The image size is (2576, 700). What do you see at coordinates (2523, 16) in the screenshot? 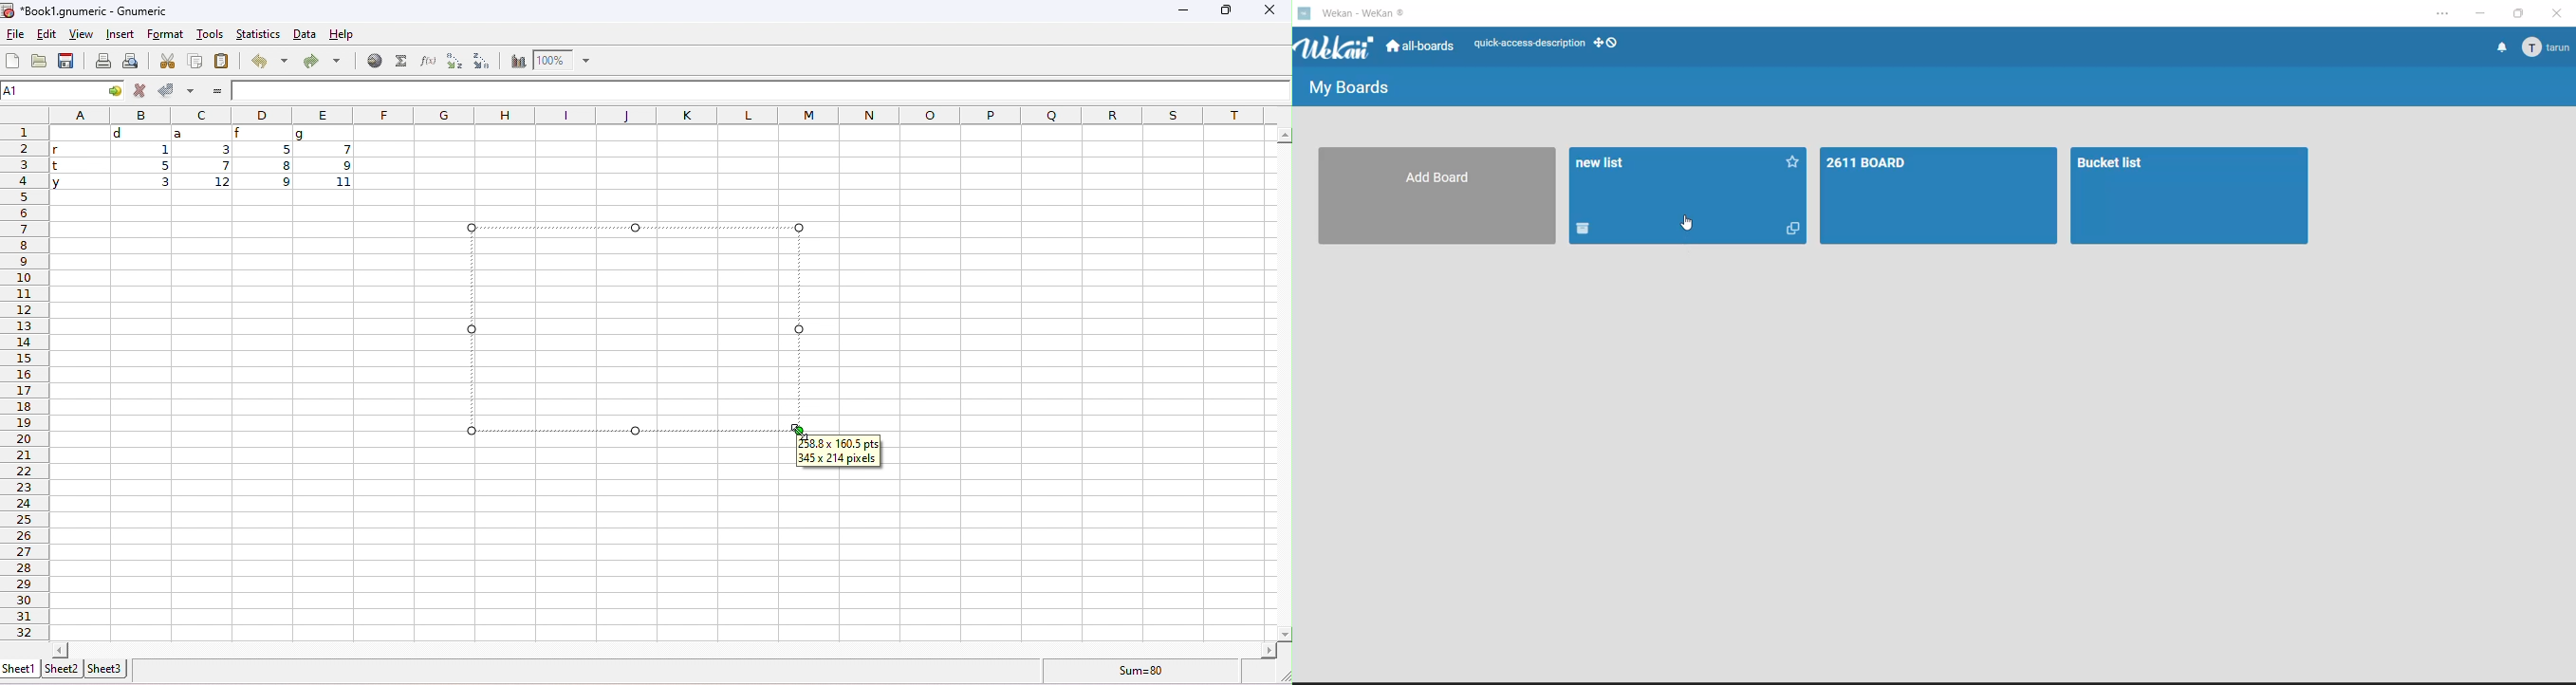
I see `maximize` at bounding box center [2523, 16].